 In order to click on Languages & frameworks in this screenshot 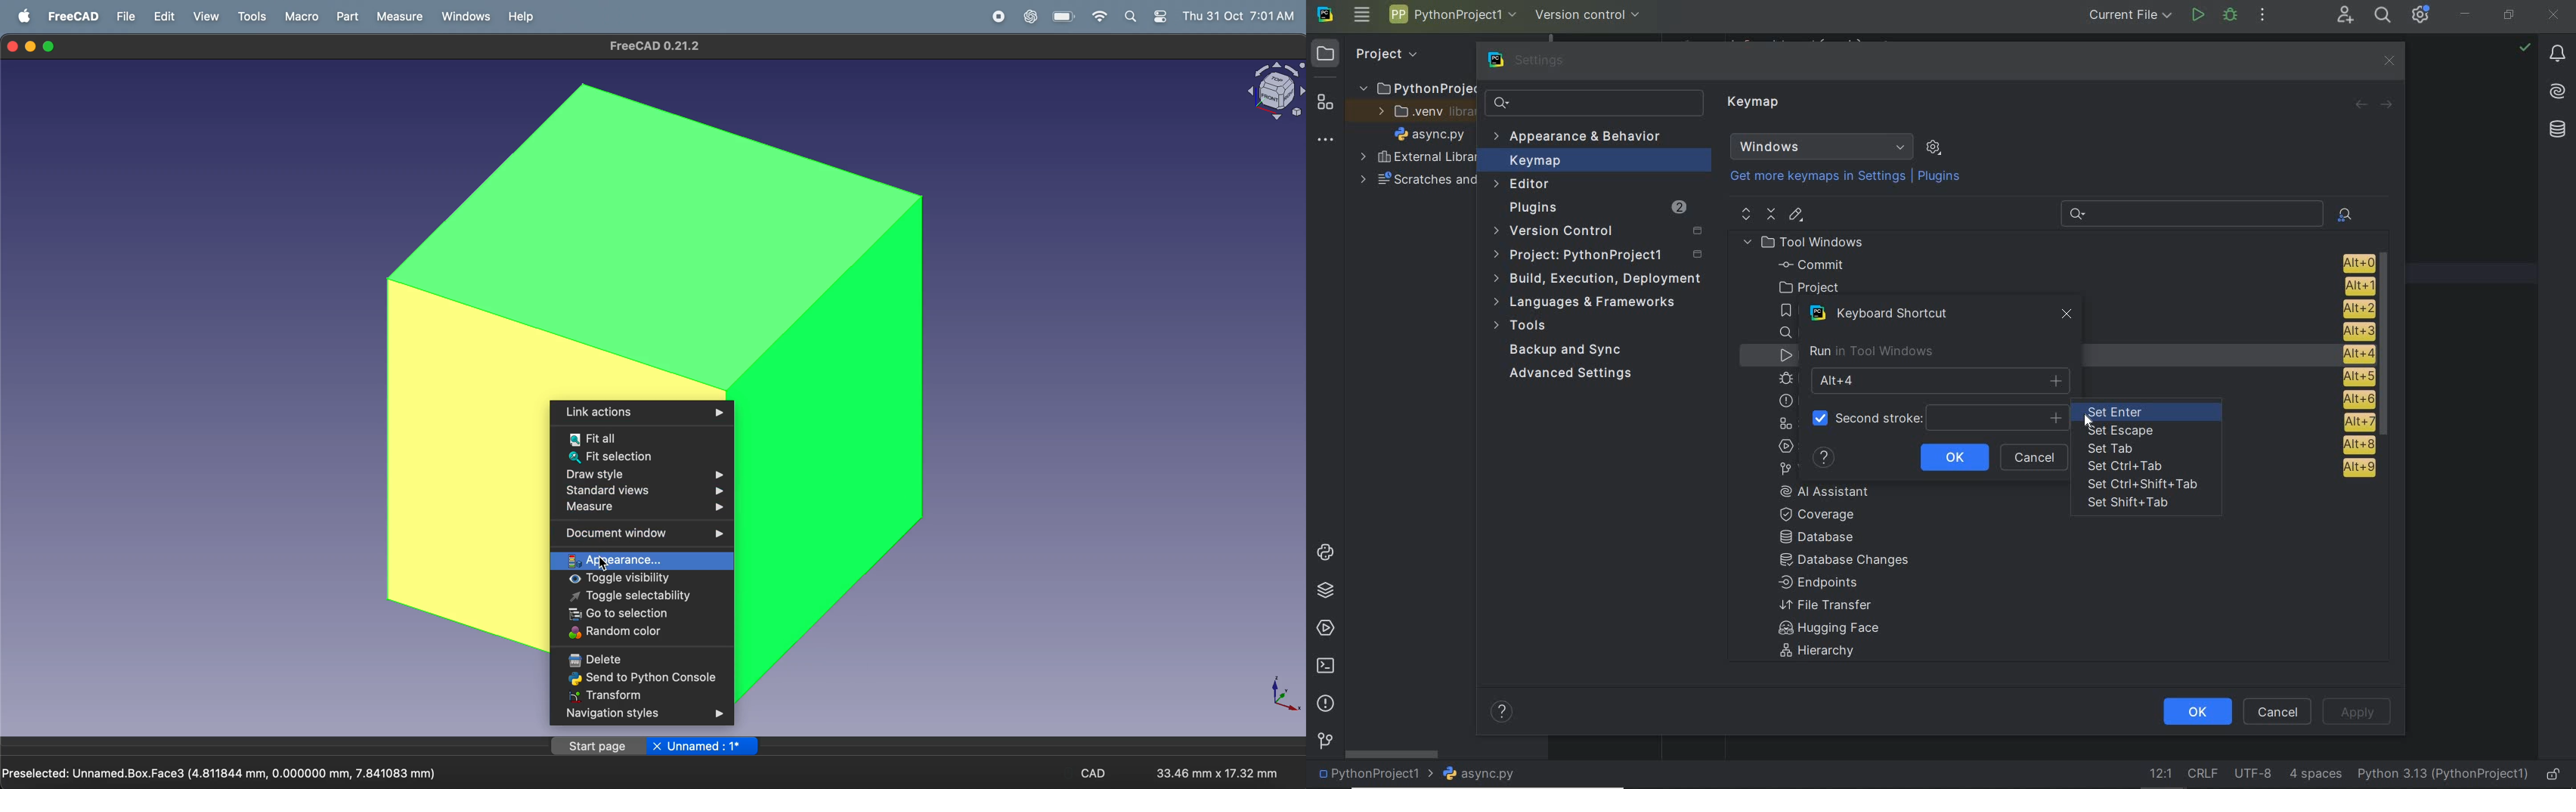, I will do `click(1588, 304)`.